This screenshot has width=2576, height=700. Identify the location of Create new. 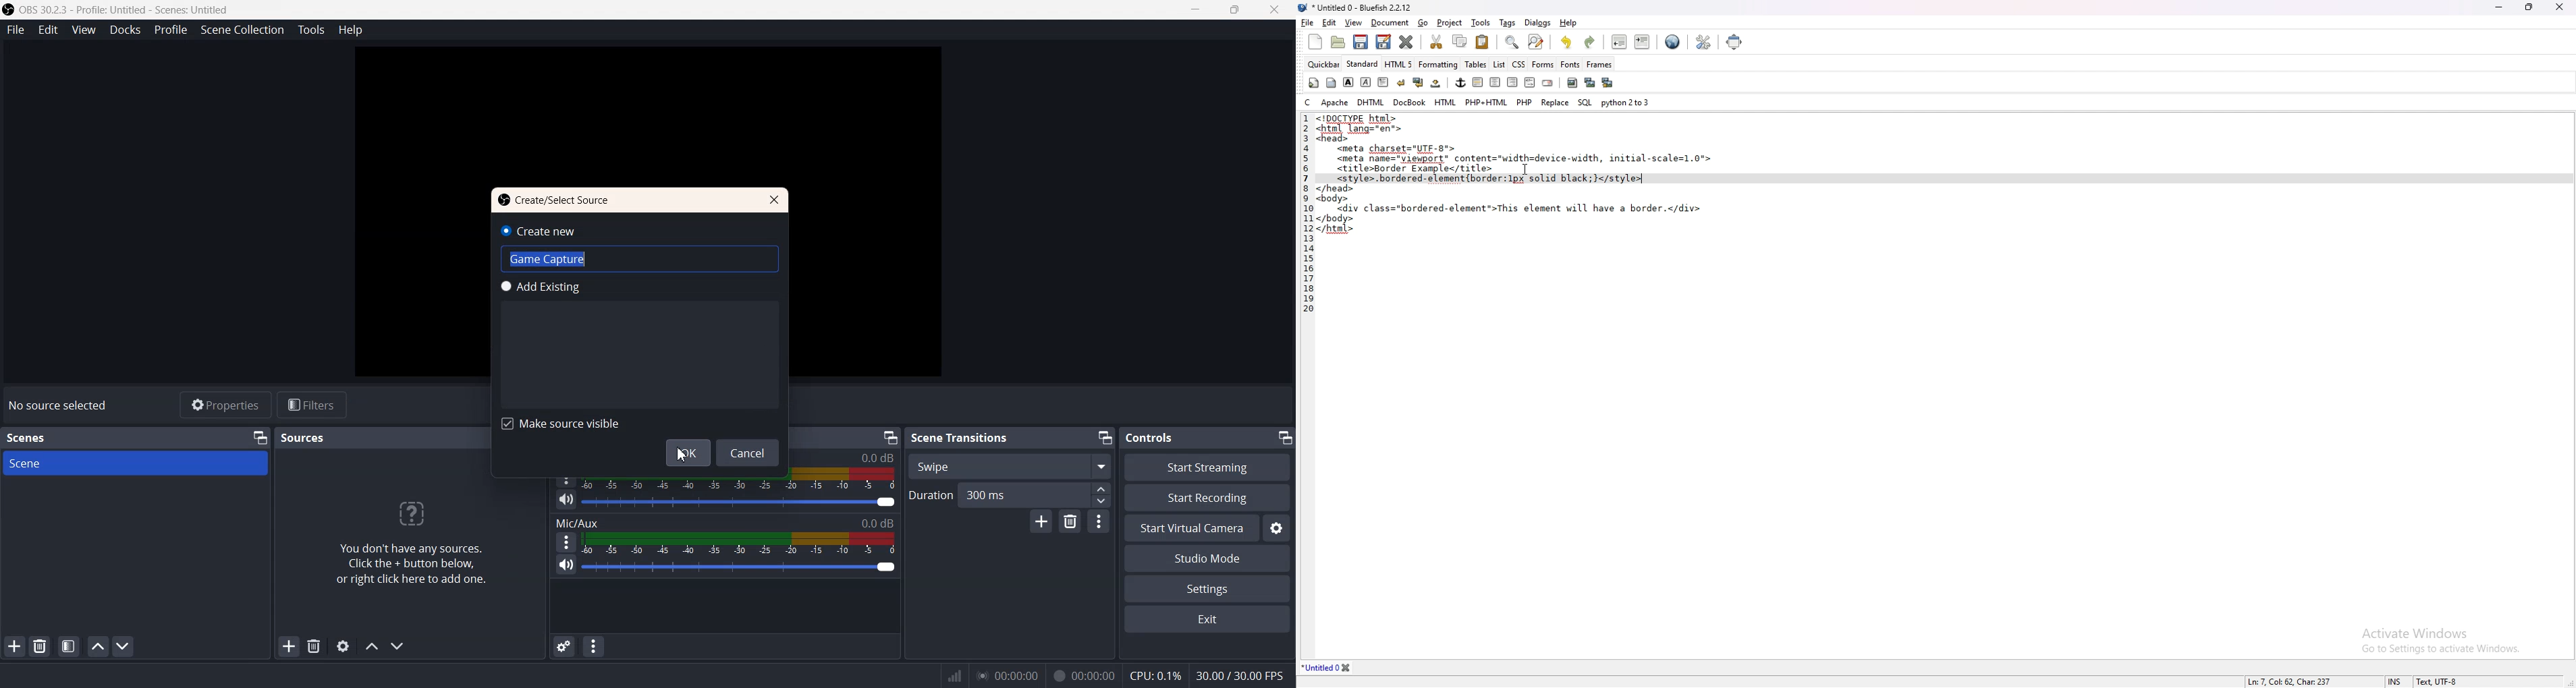
(538, 231).